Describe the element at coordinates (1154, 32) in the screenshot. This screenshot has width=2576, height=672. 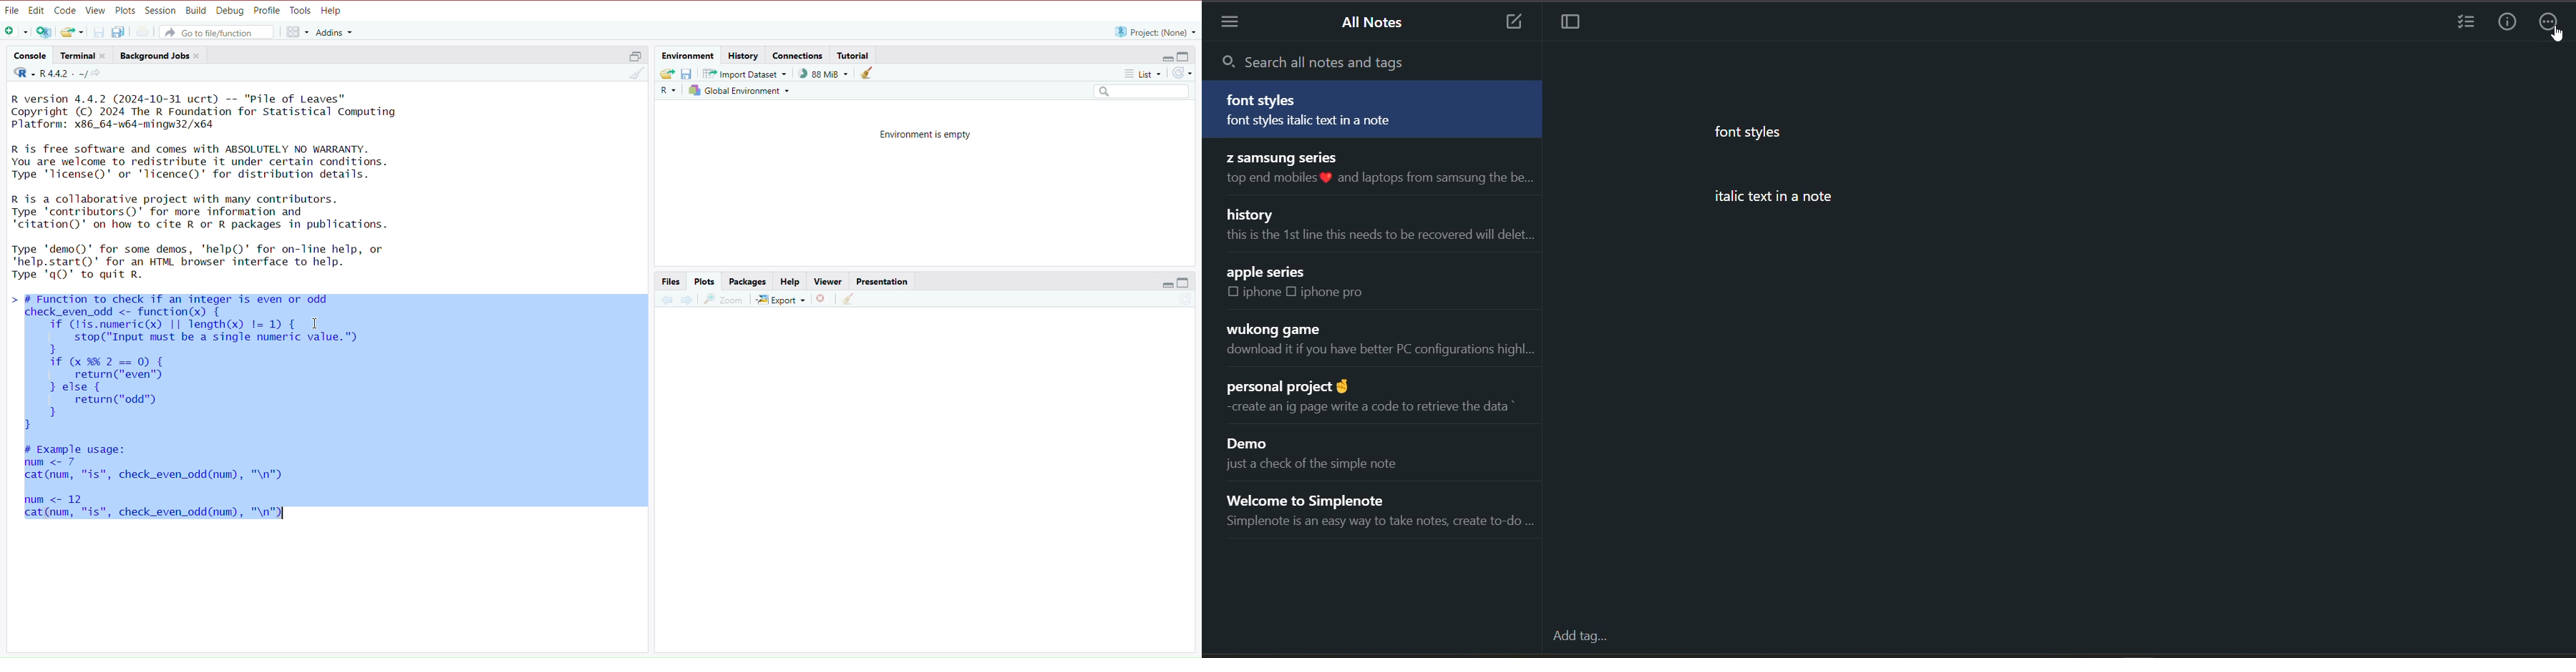
I see `project (None)` at that location.